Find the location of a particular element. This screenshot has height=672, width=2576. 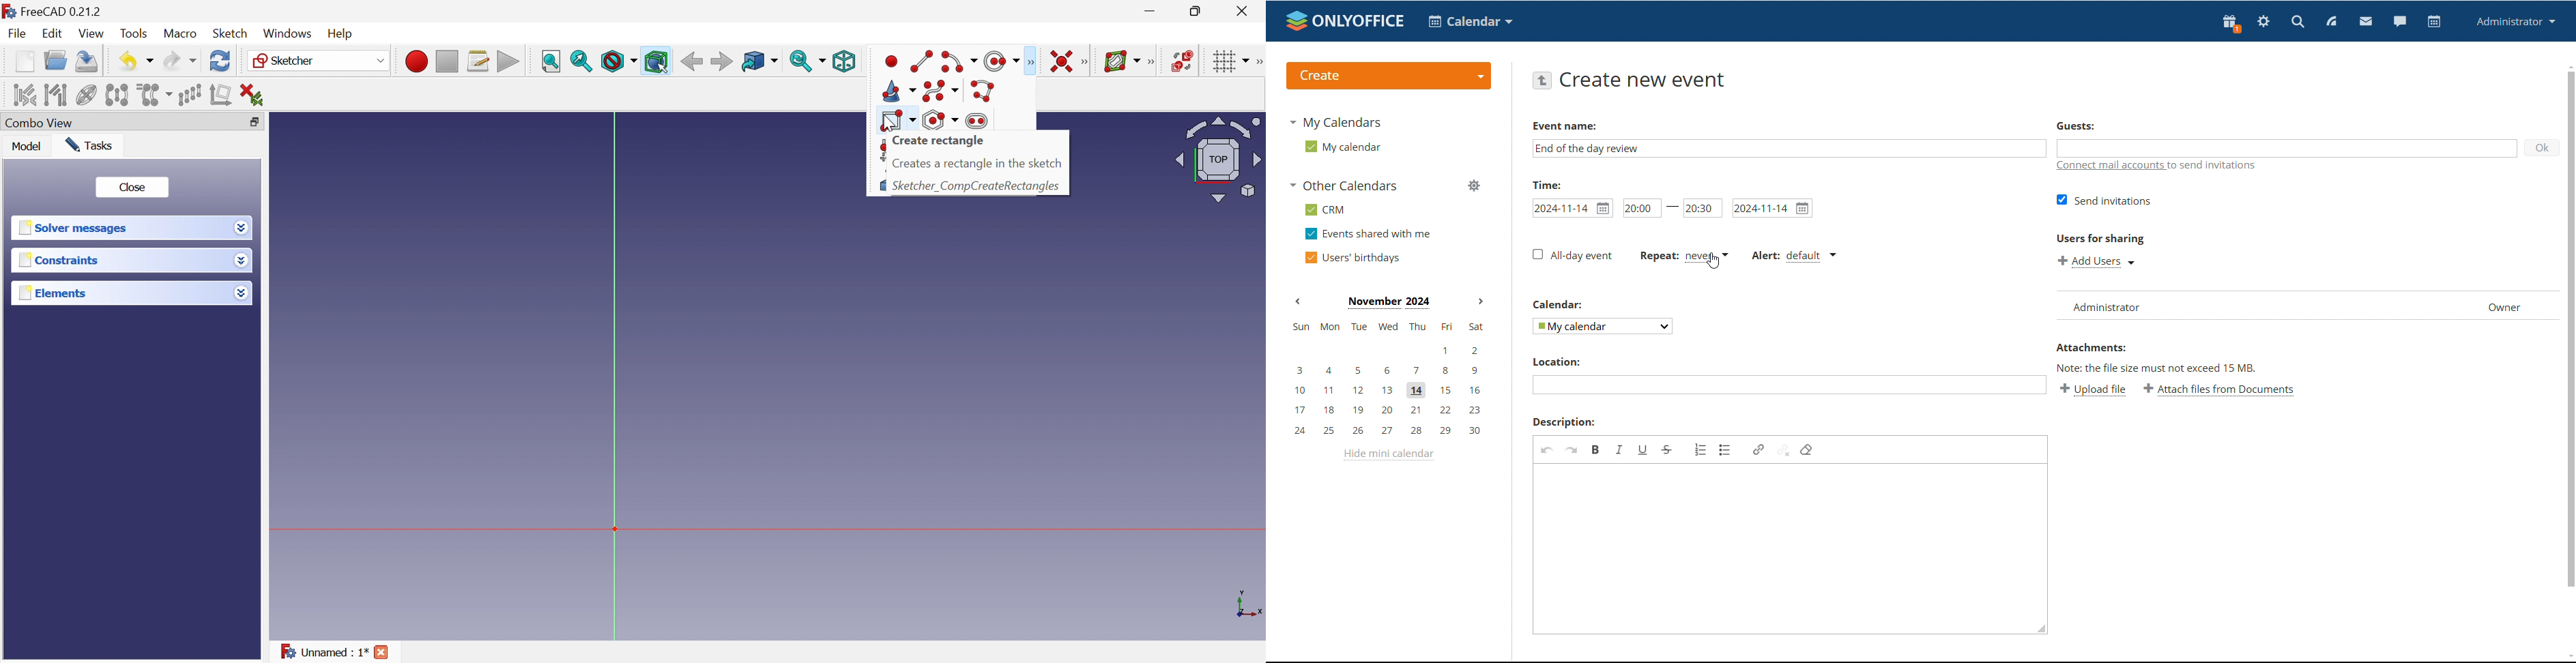

Attachments is located at coordinates (2090, 347).